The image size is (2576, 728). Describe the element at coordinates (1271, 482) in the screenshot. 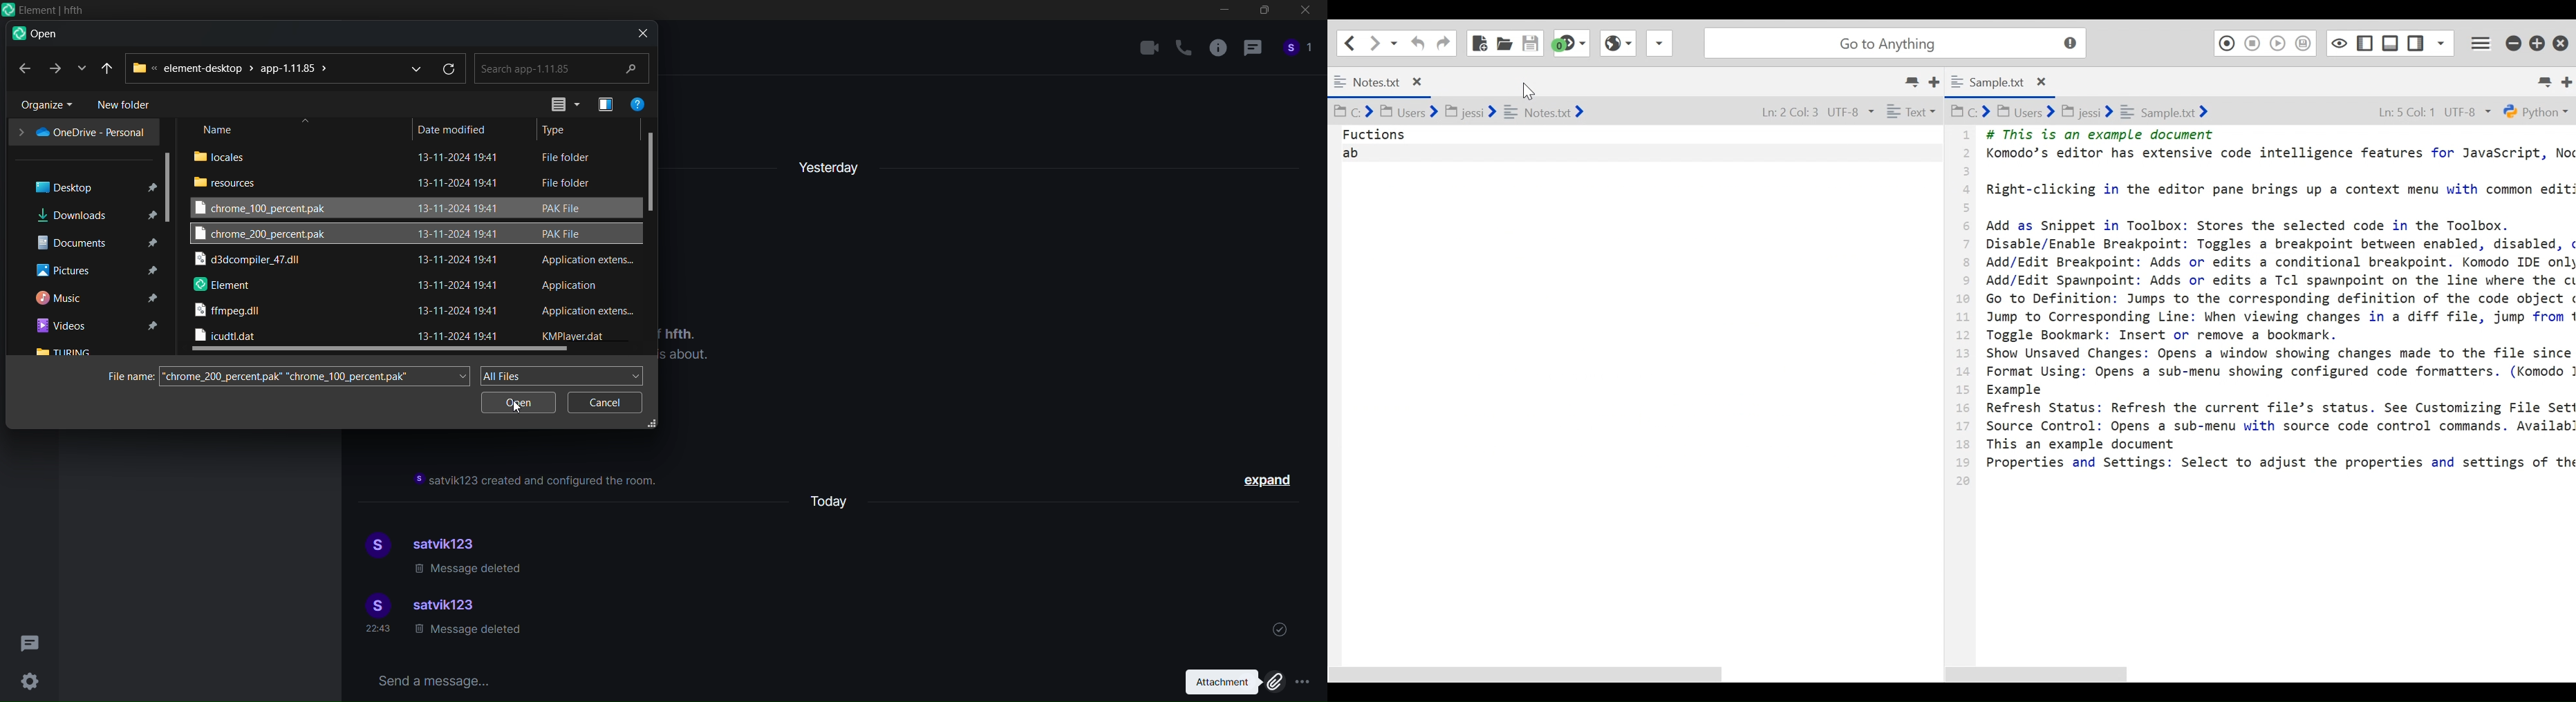

I see `expand` at that location.